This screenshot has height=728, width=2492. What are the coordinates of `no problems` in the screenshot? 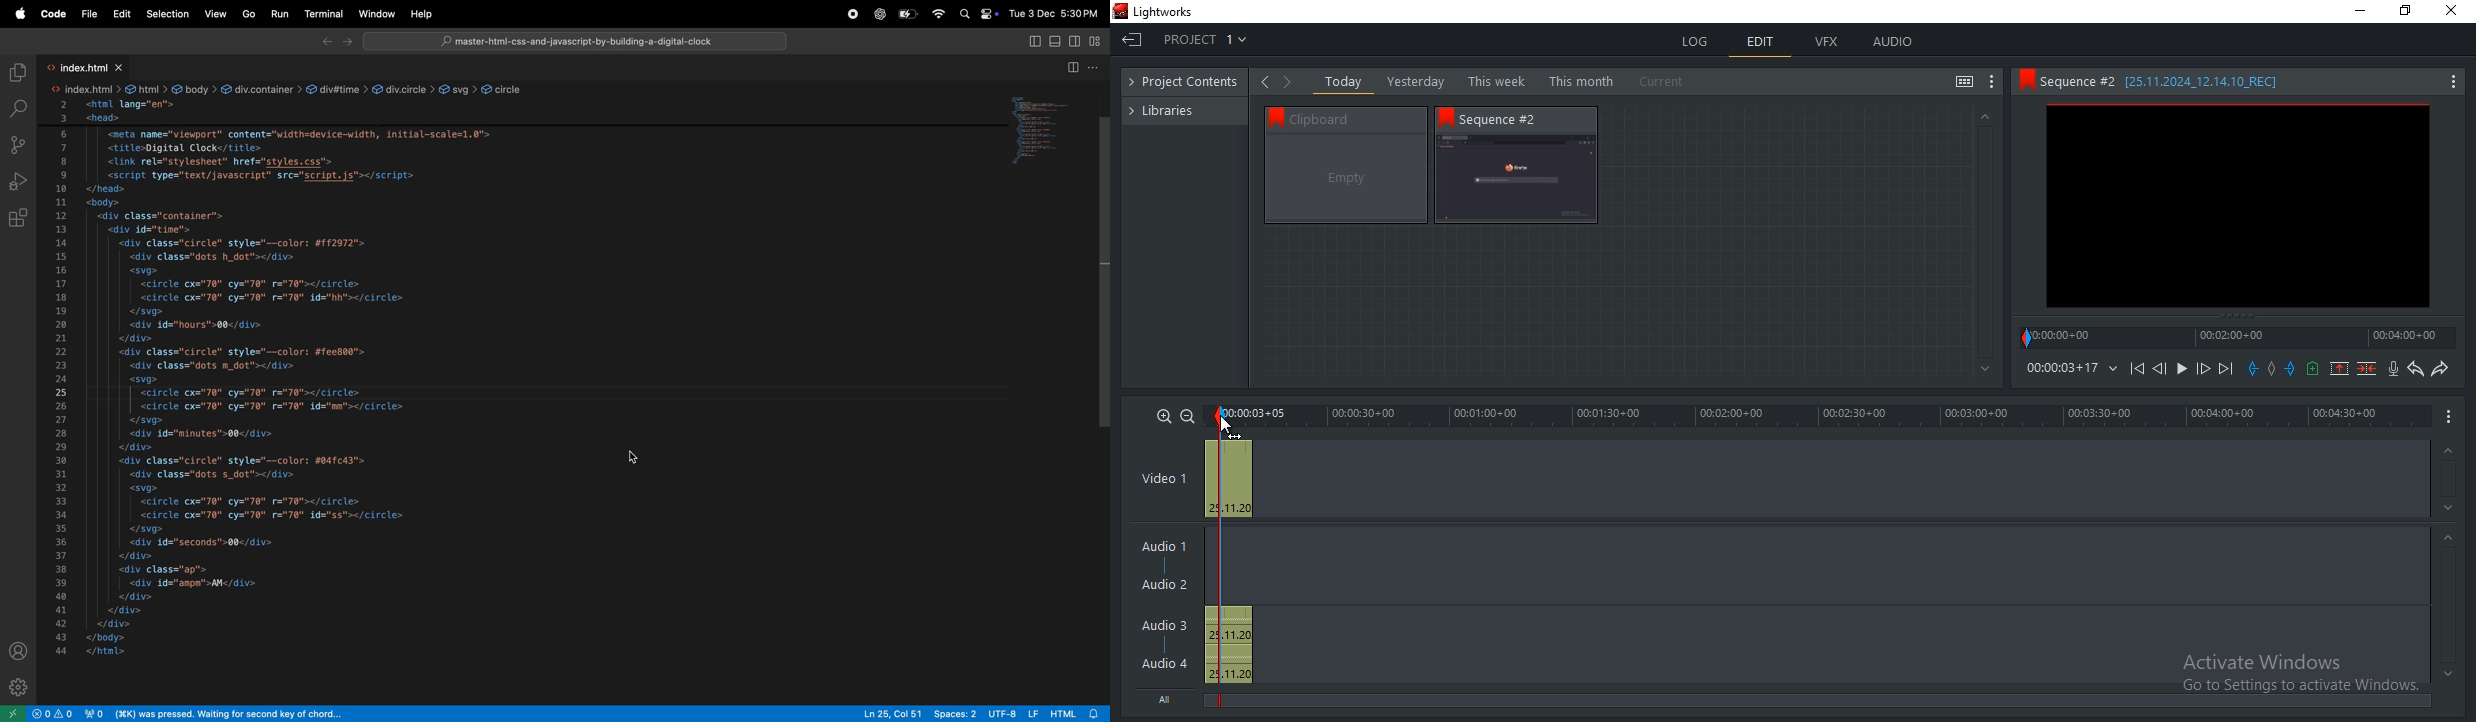 It's located at (50, 714).